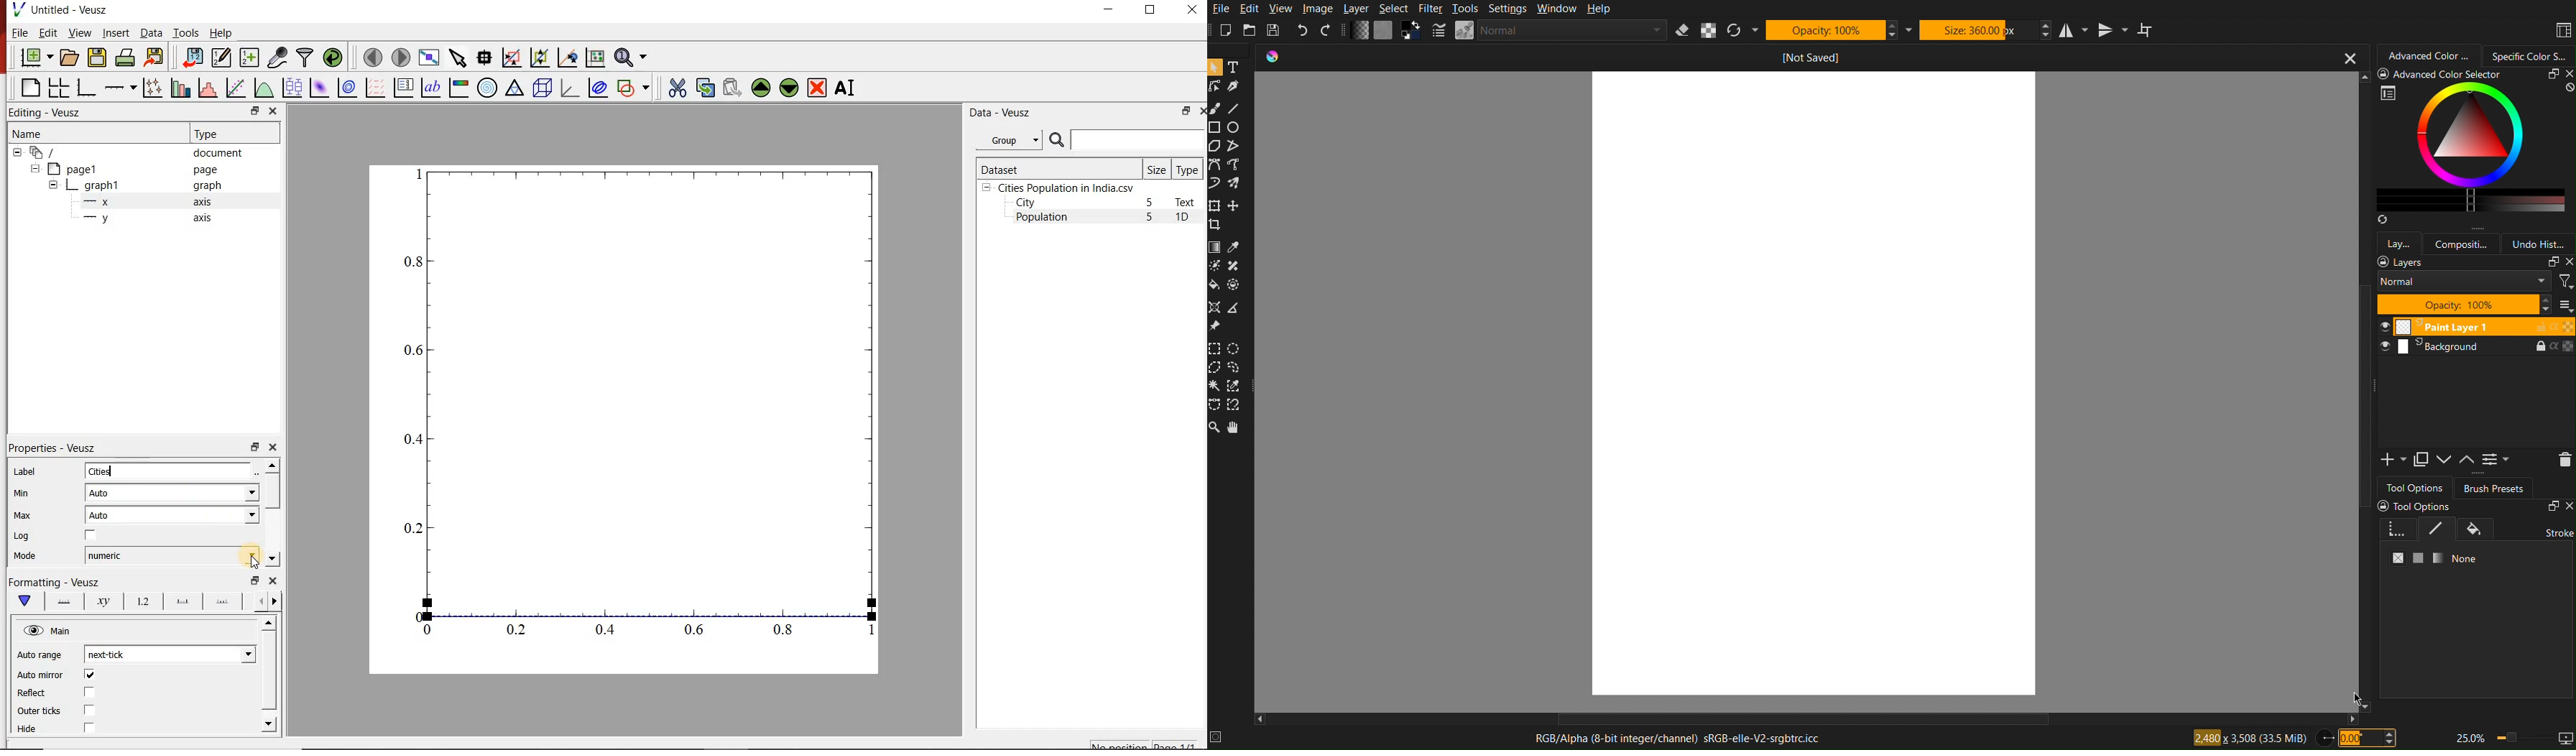 The image size is (2576, 756). I want to click on Alpha, so click(1709, 30).